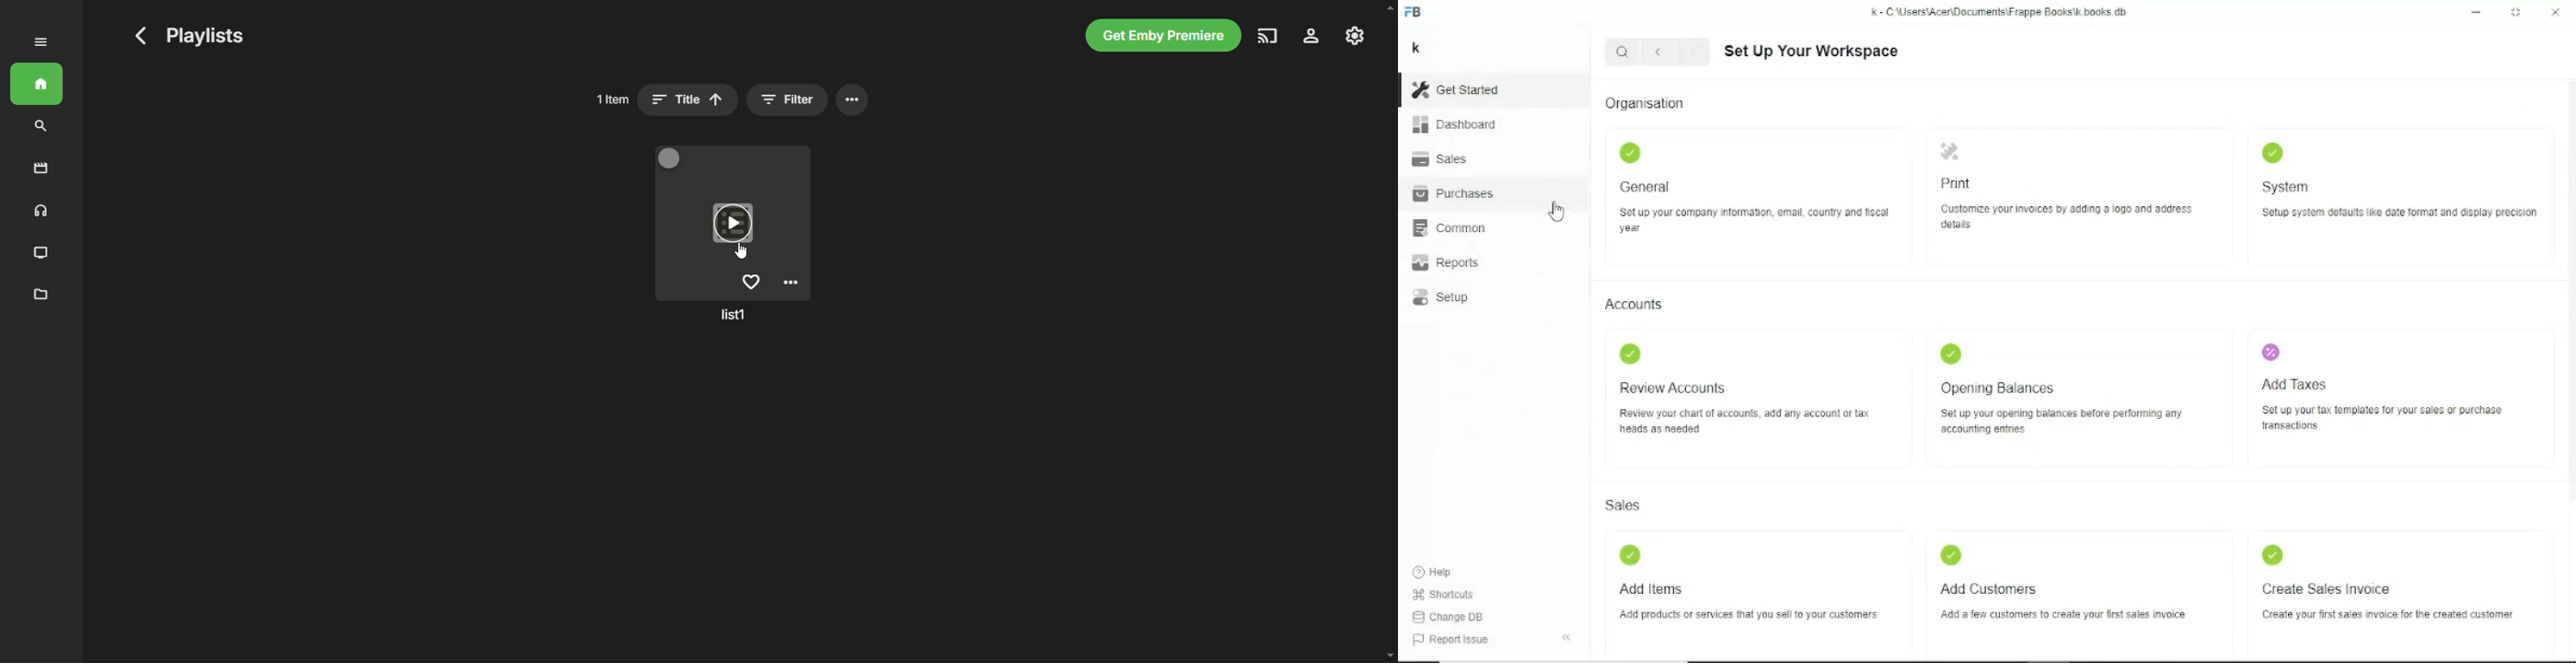 The width and height of the screenshot is (2576, 672). I want to click on Opening balances  set up your opening balances before performing any accounting entries., so click(2060, 391).